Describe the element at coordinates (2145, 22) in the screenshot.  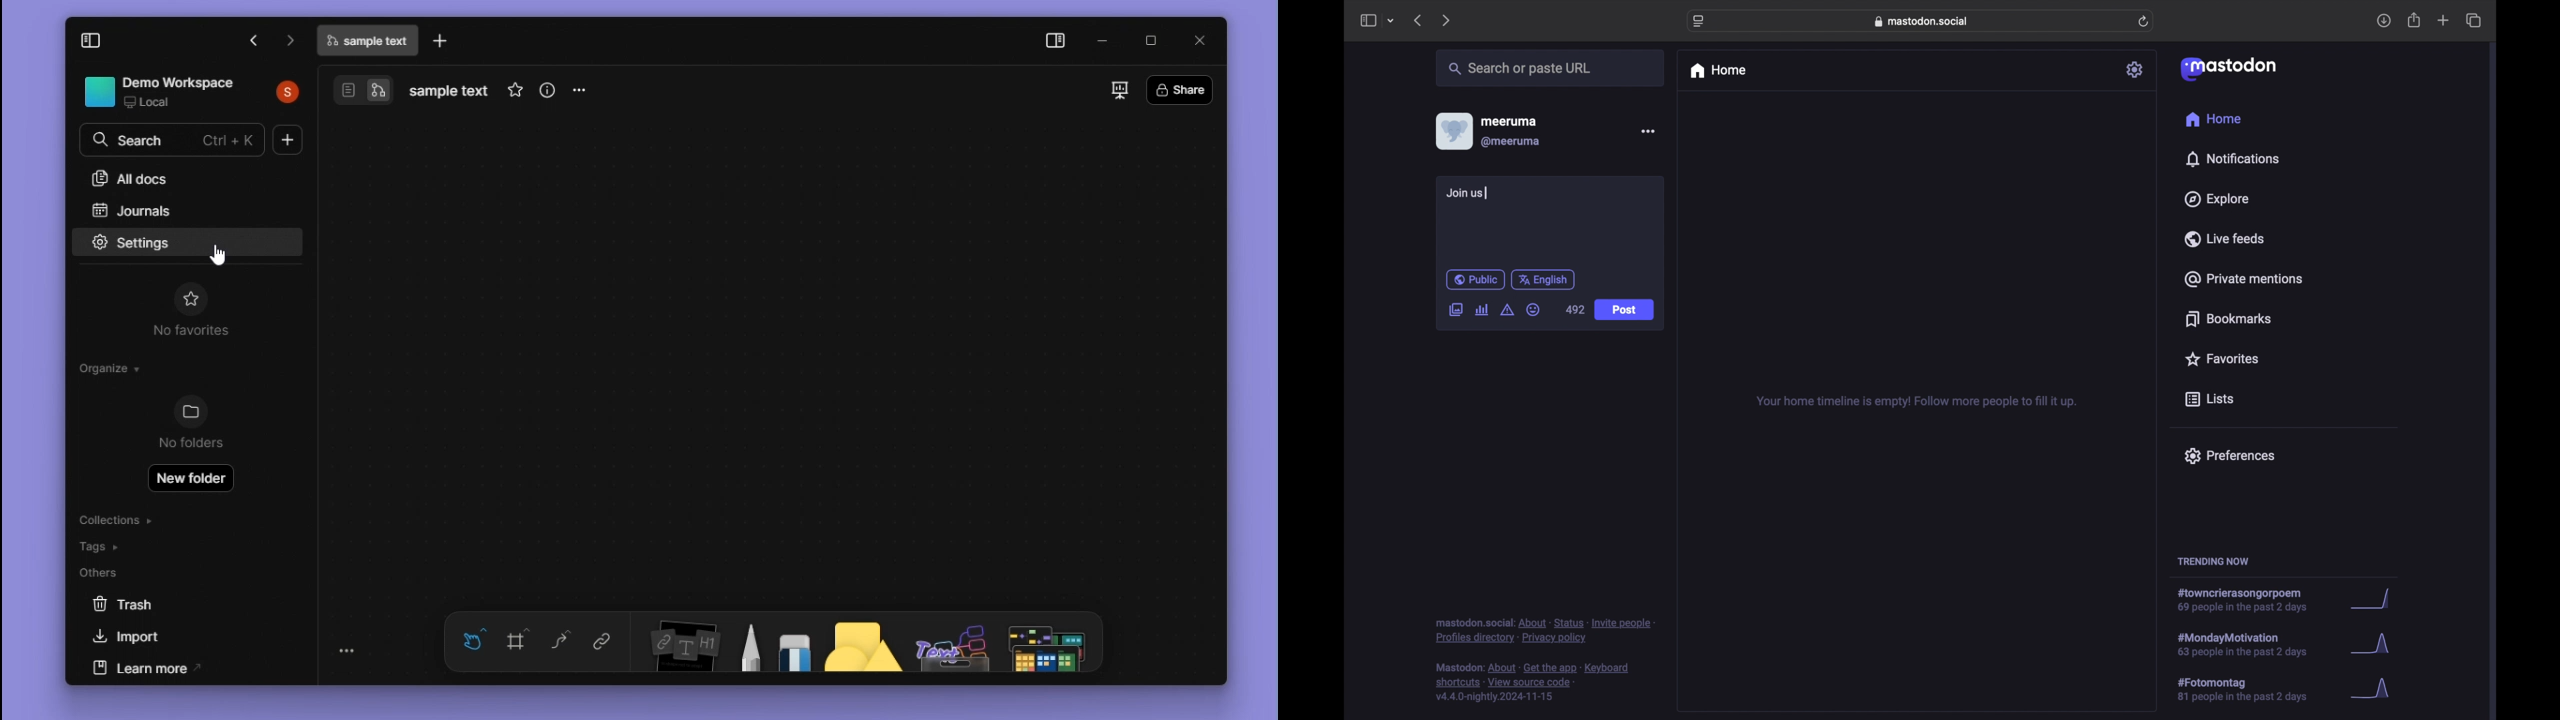
I see `refresh` at that location.